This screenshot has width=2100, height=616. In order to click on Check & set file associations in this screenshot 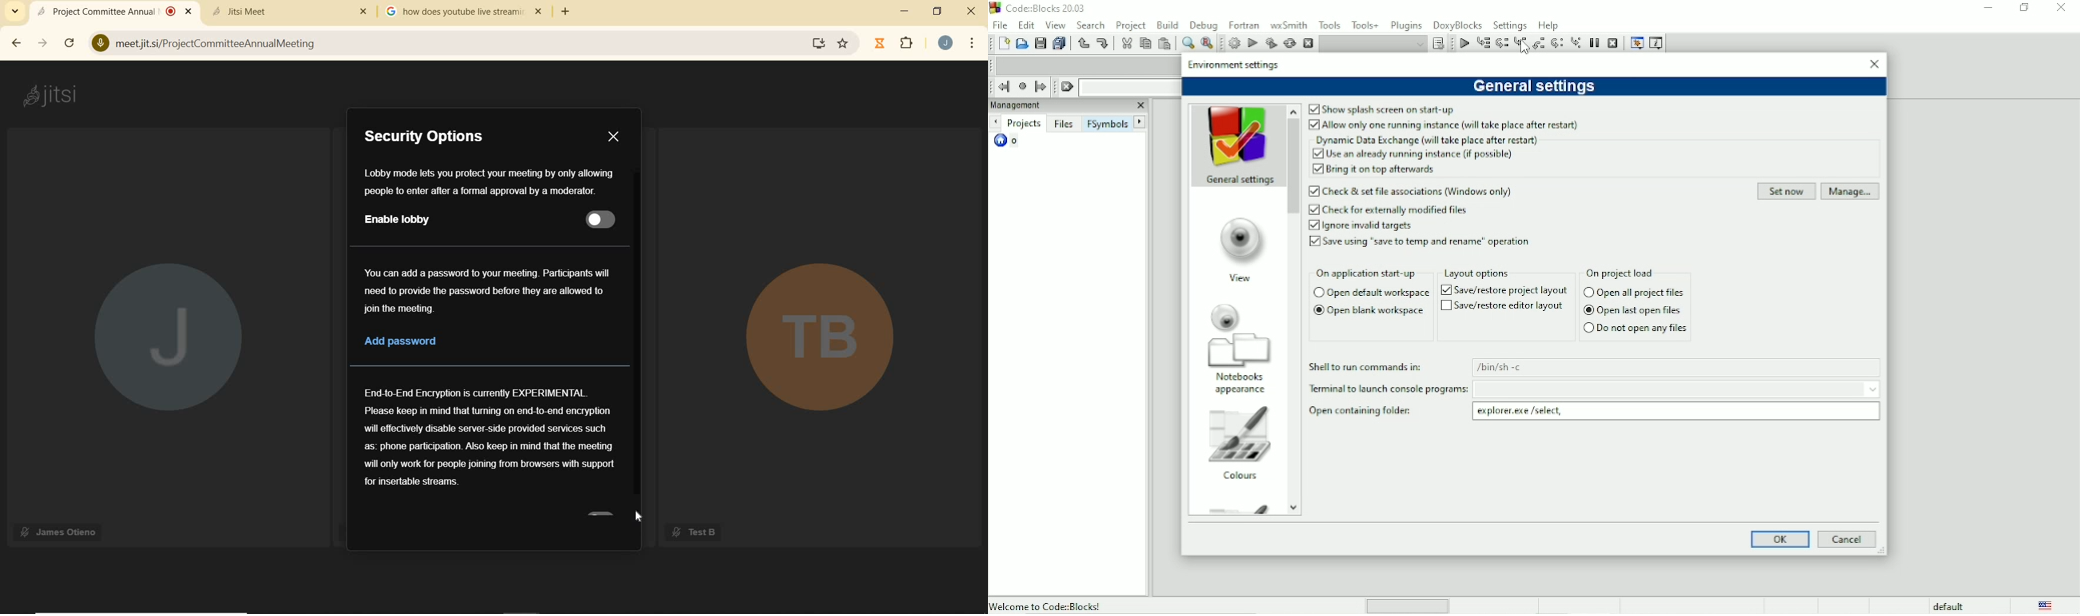, I will do `click(1415, 191)`.